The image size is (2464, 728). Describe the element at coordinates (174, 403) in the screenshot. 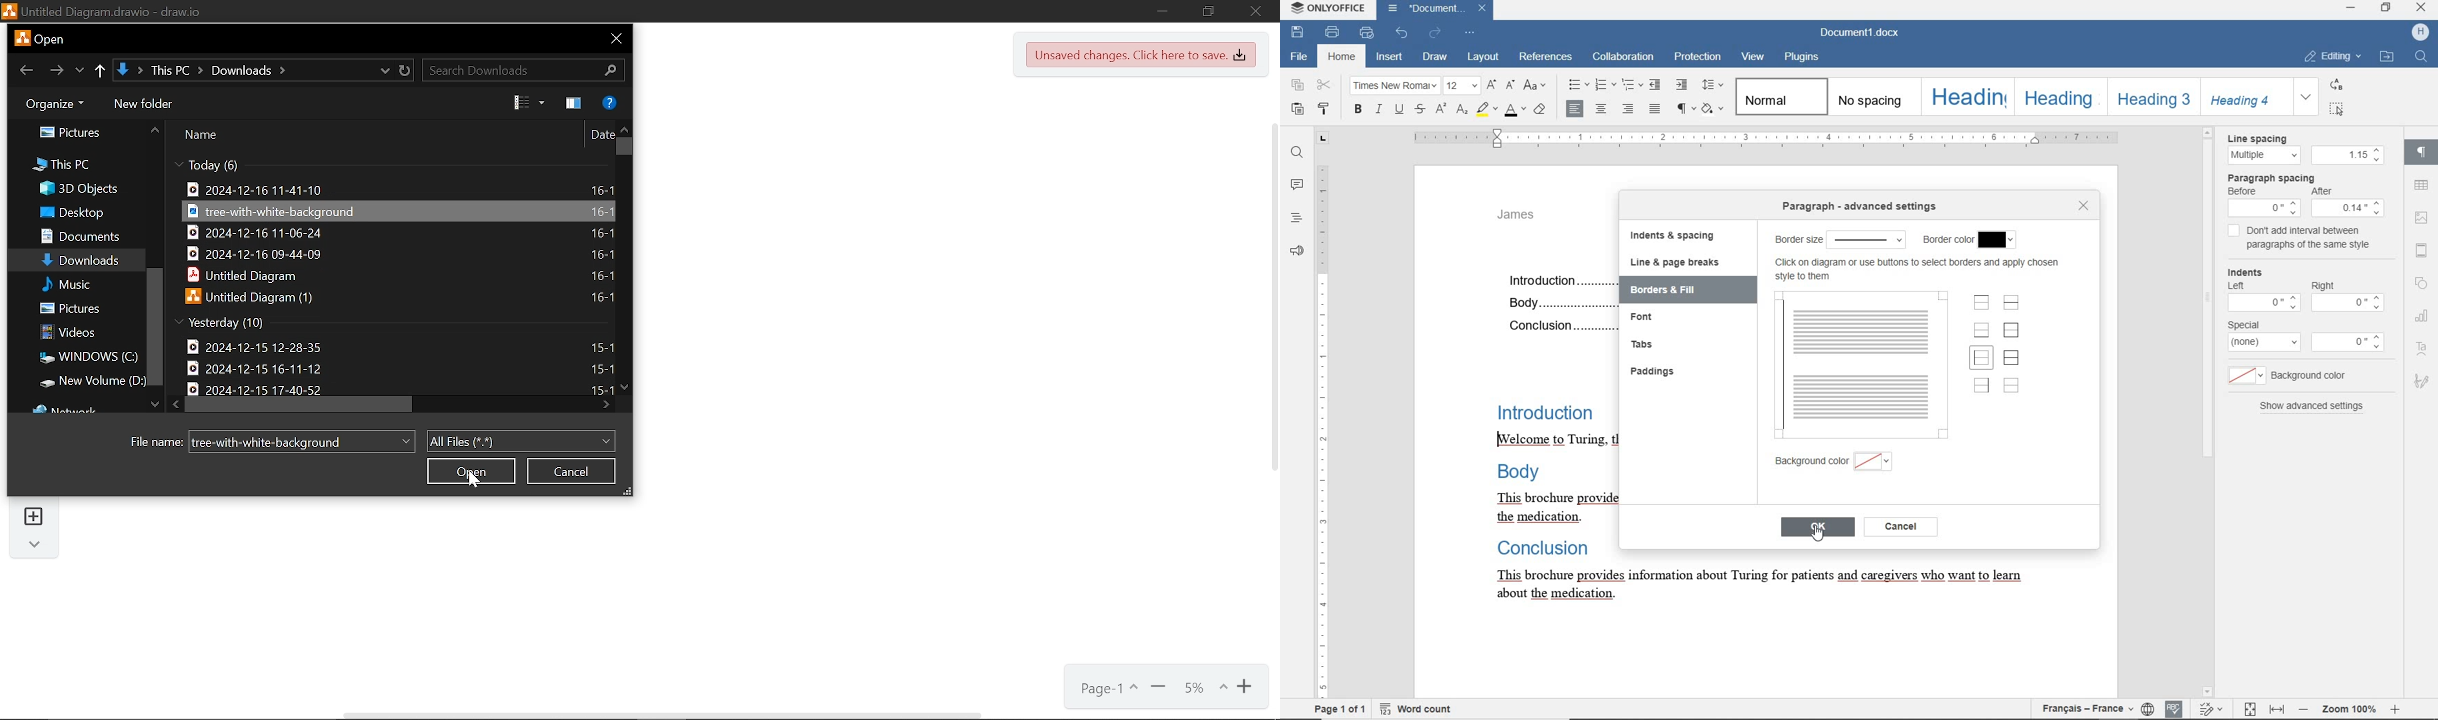

I see `Move left` at that location.